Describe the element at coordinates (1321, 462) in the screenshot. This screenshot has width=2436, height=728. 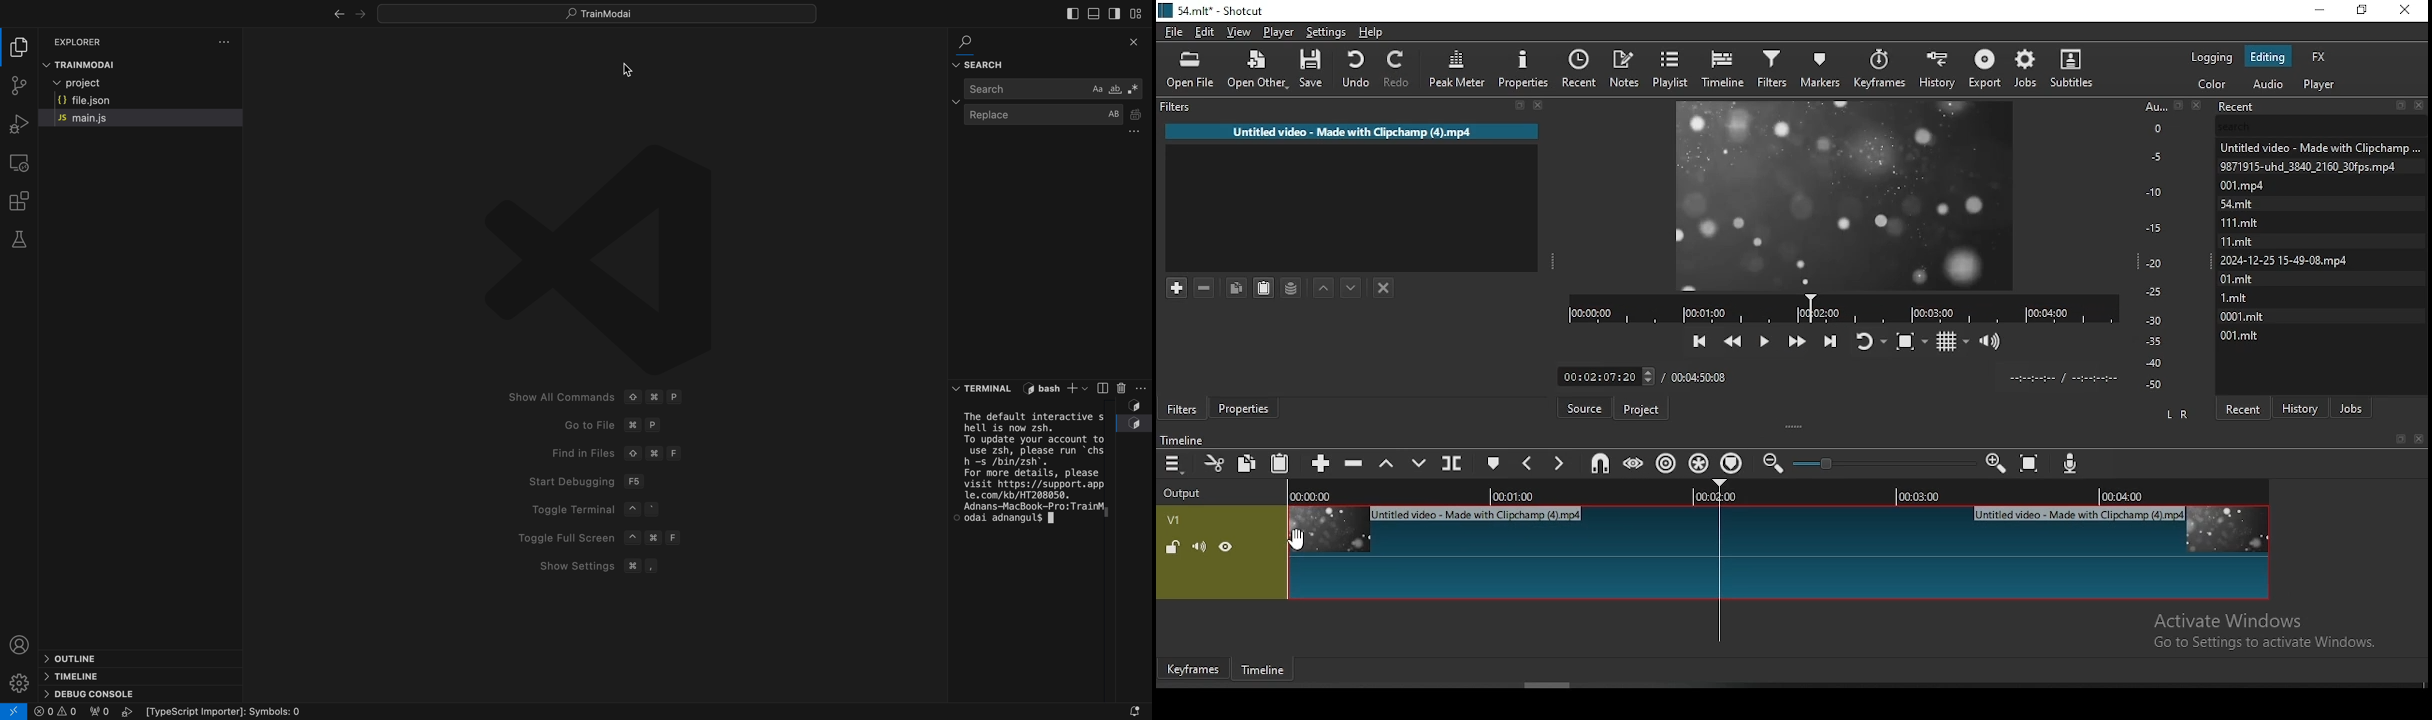
I see `append` at that location.